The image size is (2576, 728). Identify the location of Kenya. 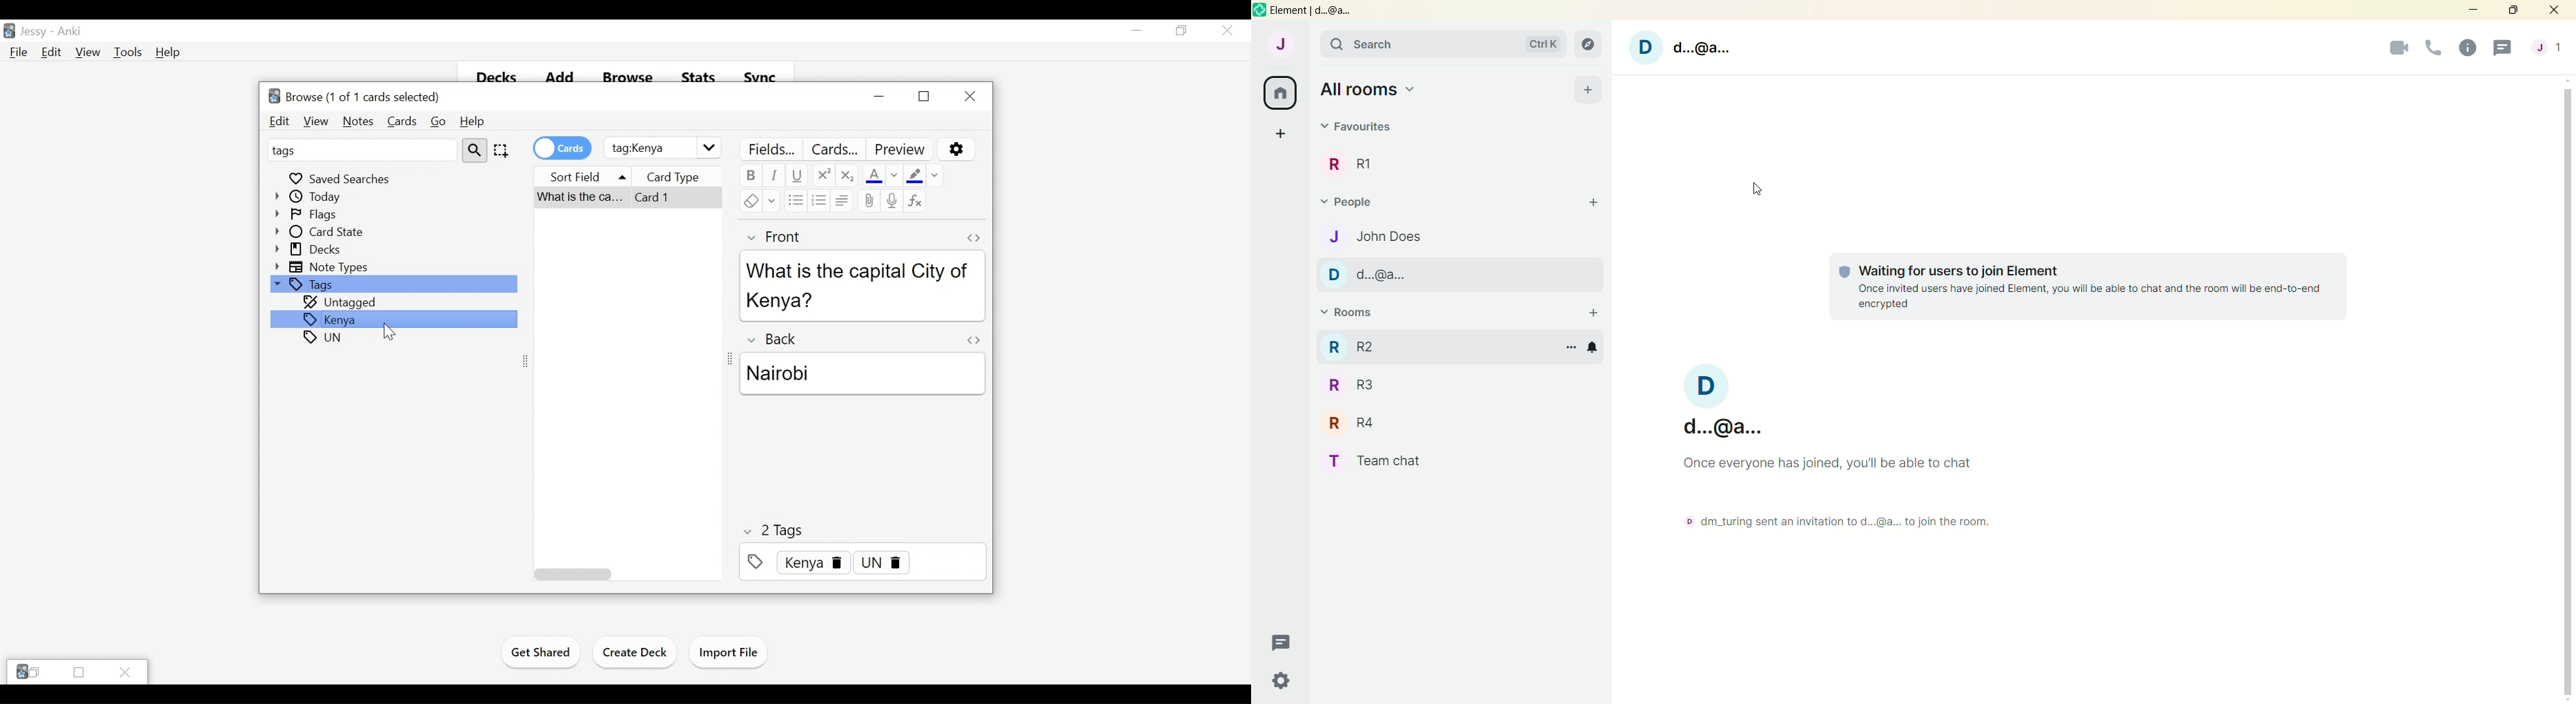
(394, 319).